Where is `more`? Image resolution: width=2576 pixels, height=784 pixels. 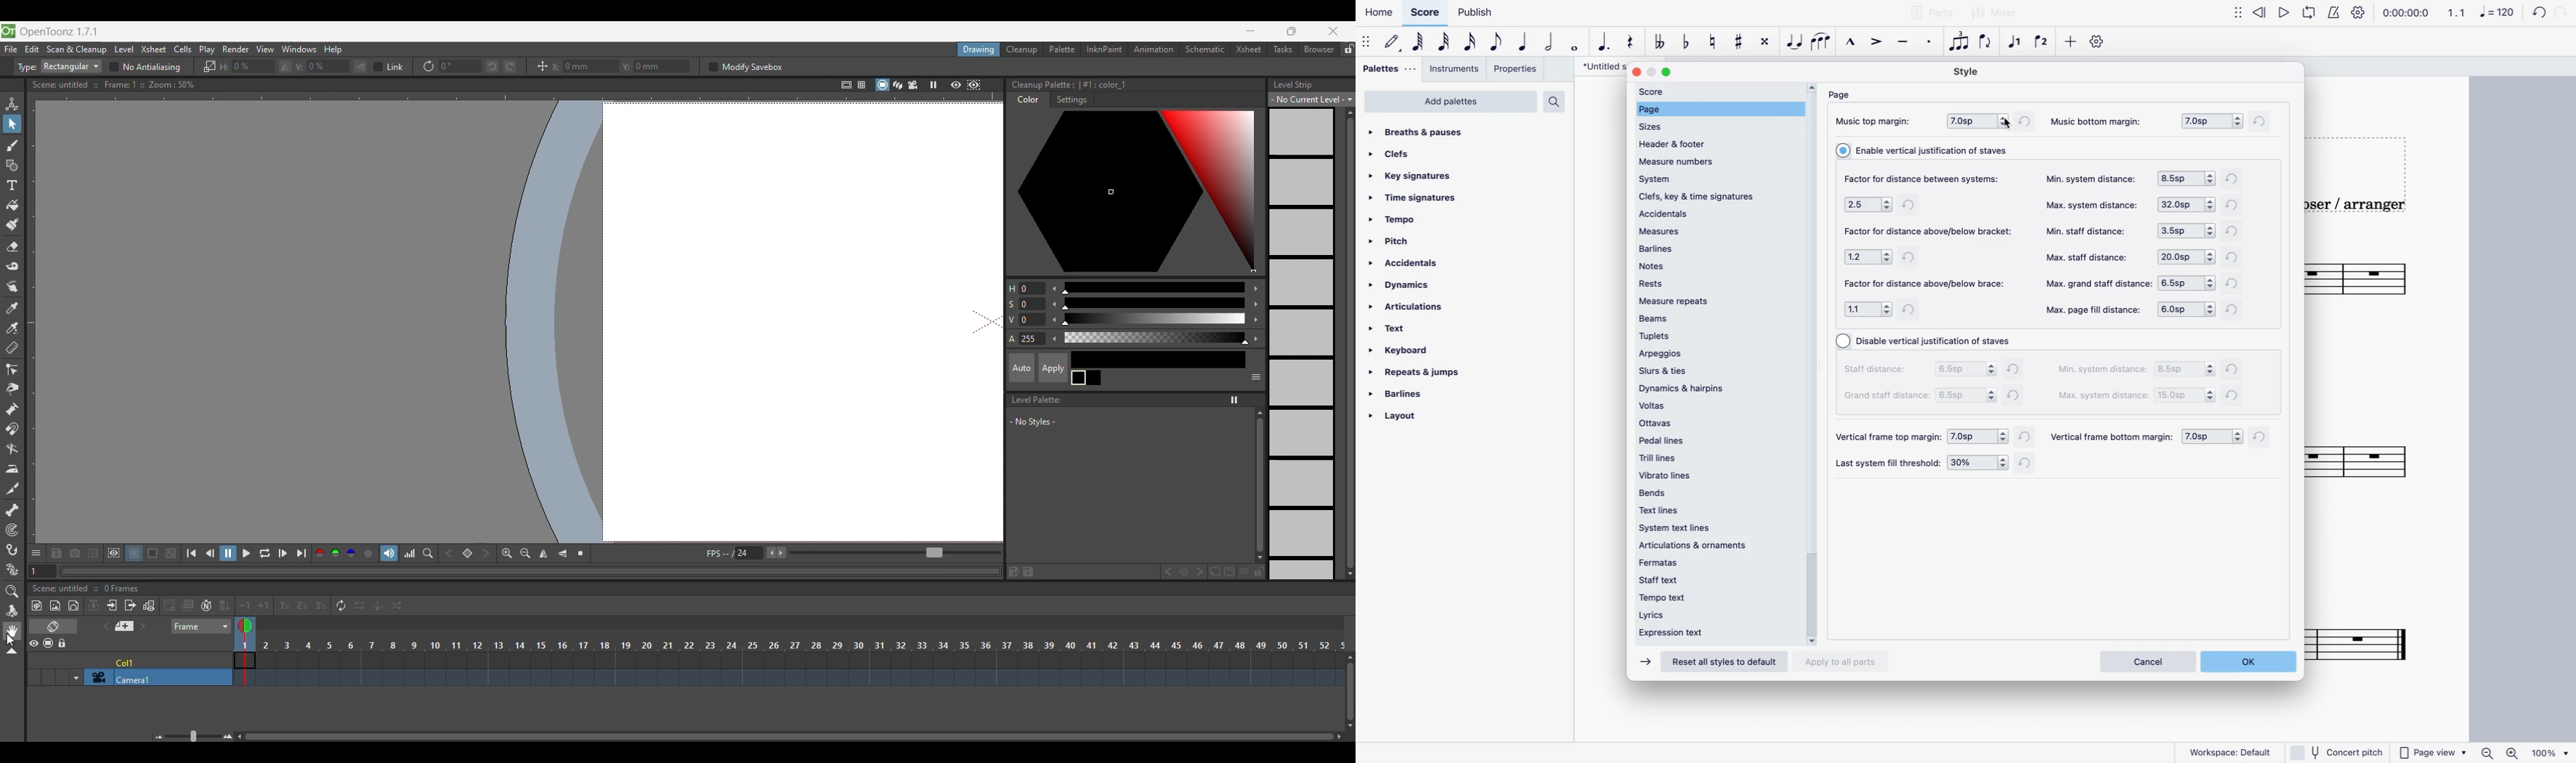 more is located at coordinates (2071, 45).